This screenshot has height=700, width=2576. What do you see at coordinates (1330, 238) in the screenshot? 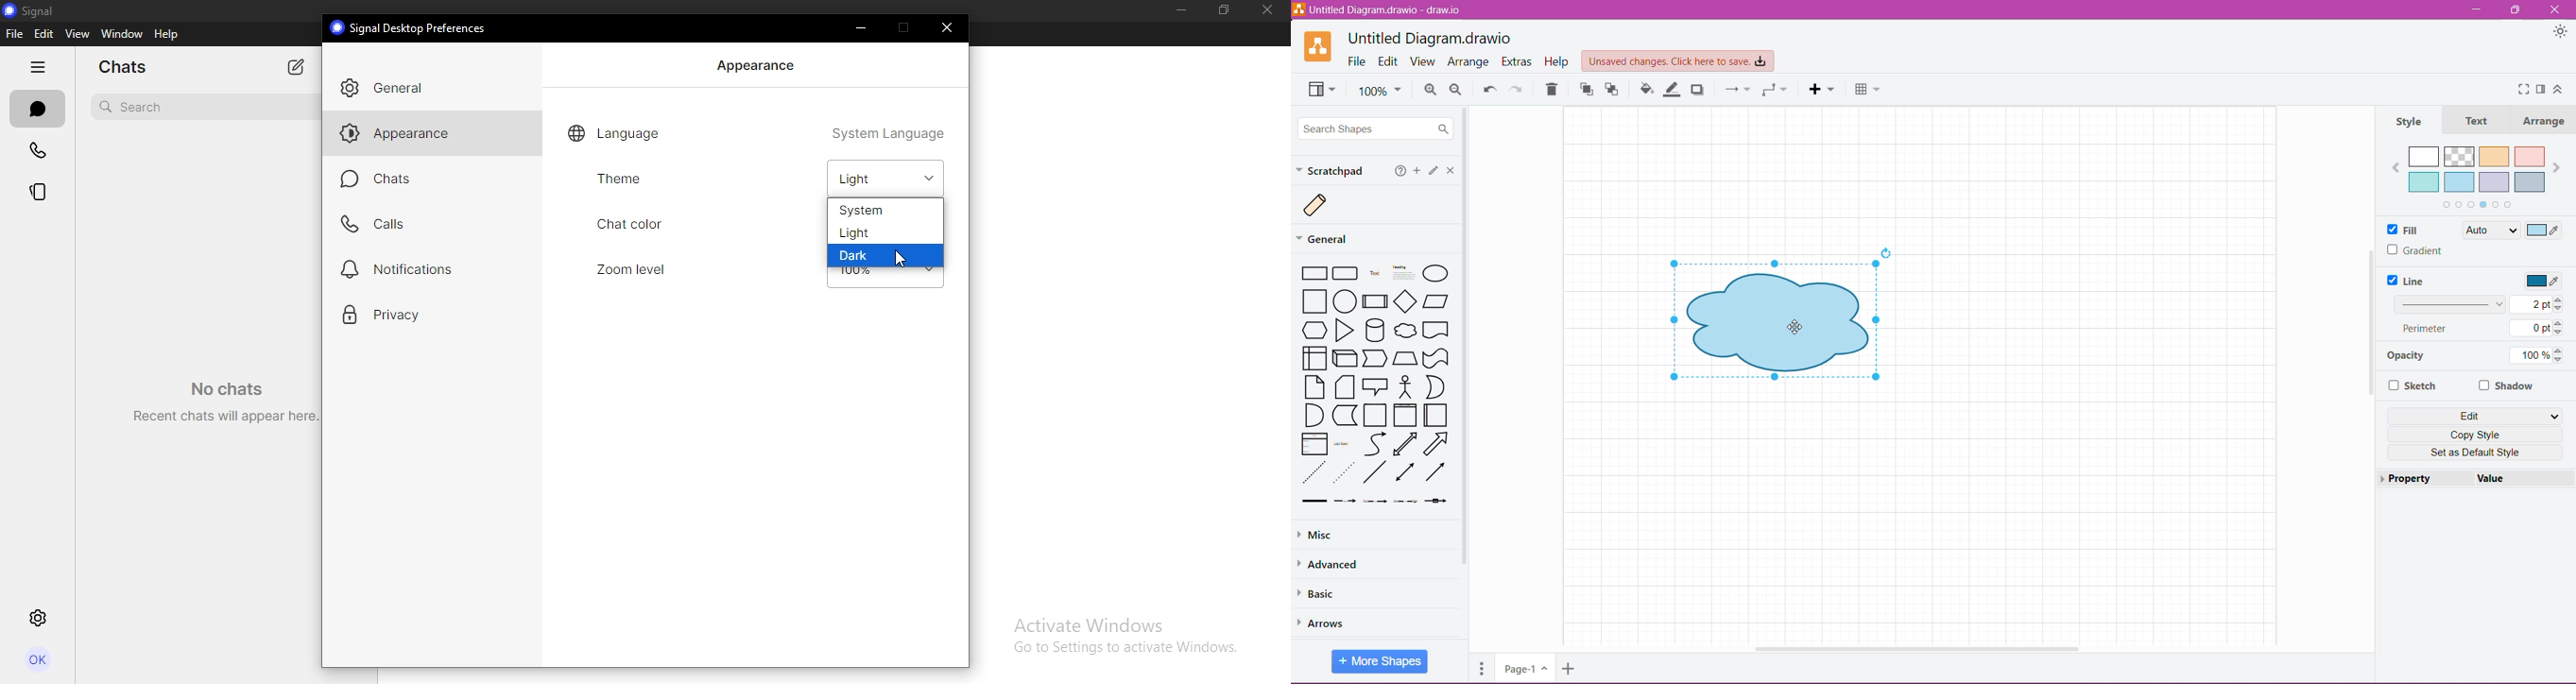
I see `General` at bounding box center [1330, 238].